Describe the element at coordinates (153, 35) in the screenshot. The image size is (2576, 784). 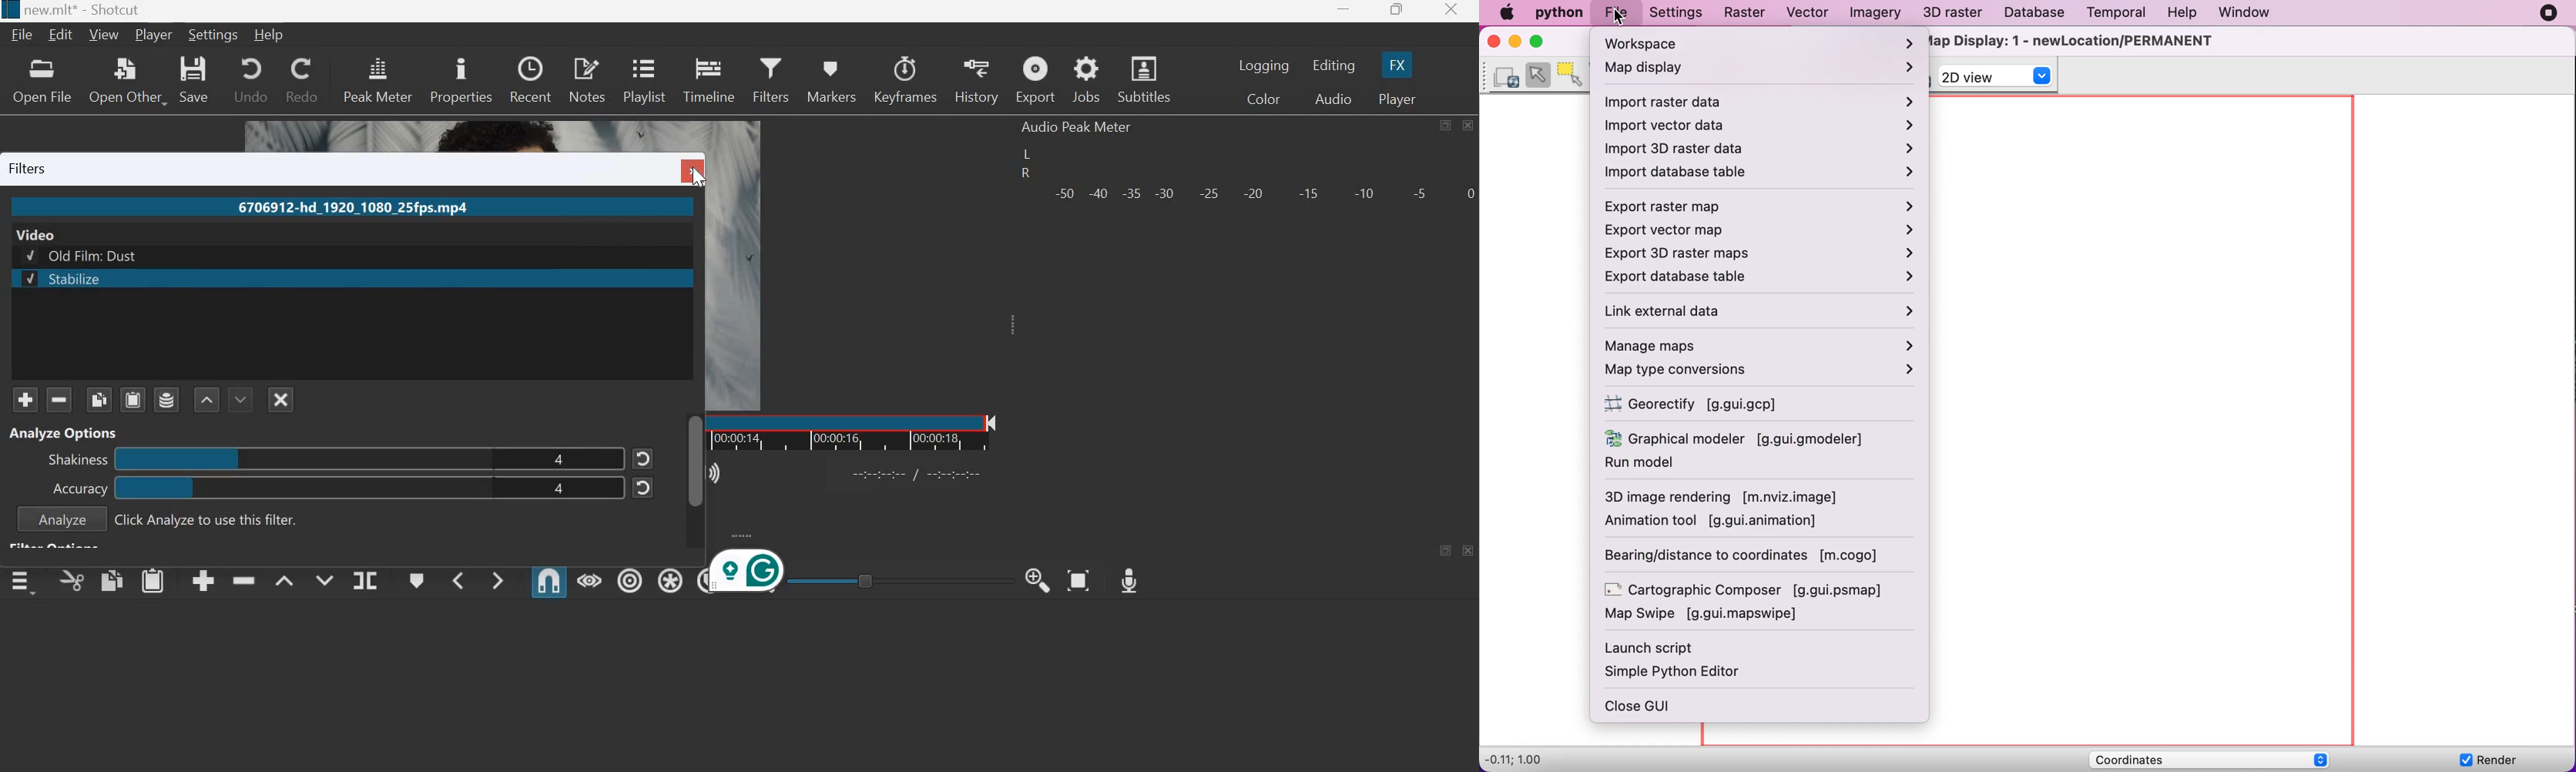
I see `Player` at that location.